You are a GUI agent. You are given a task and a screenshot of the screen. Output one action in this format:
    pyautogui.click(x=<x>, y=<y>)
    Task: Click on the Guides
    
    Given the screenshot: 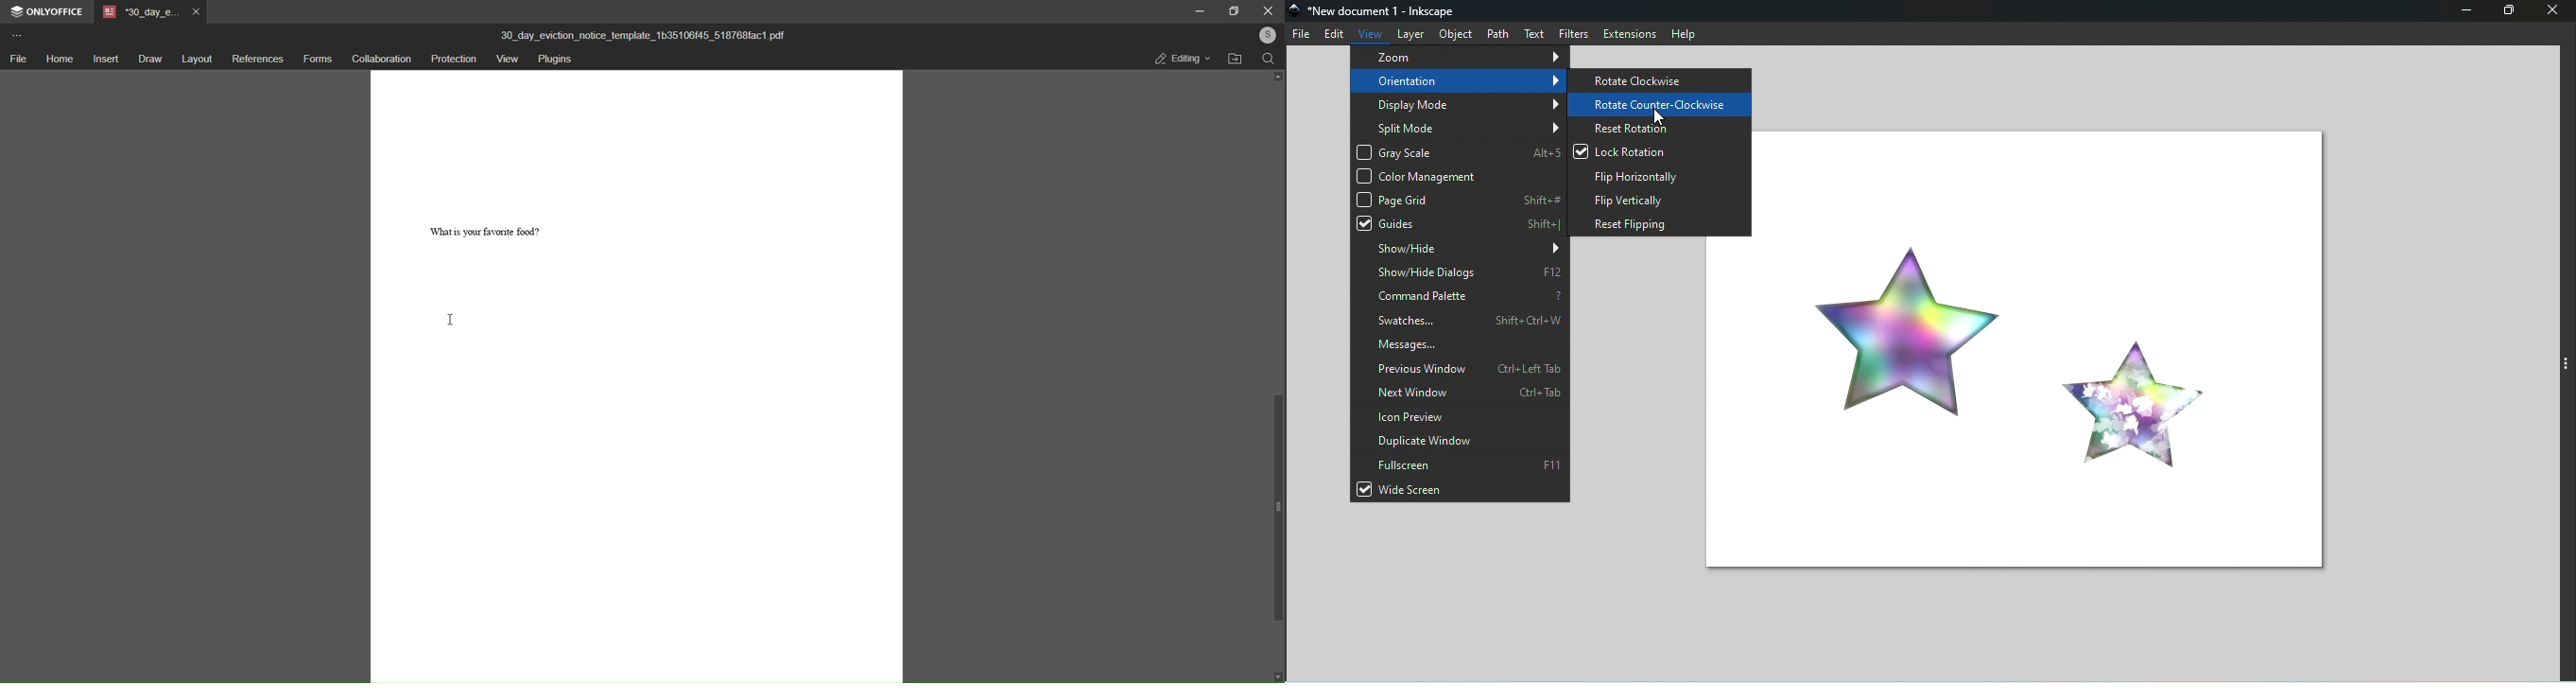 What is the action you would take?
    pyautogui.click(x=1458, y=224)
    